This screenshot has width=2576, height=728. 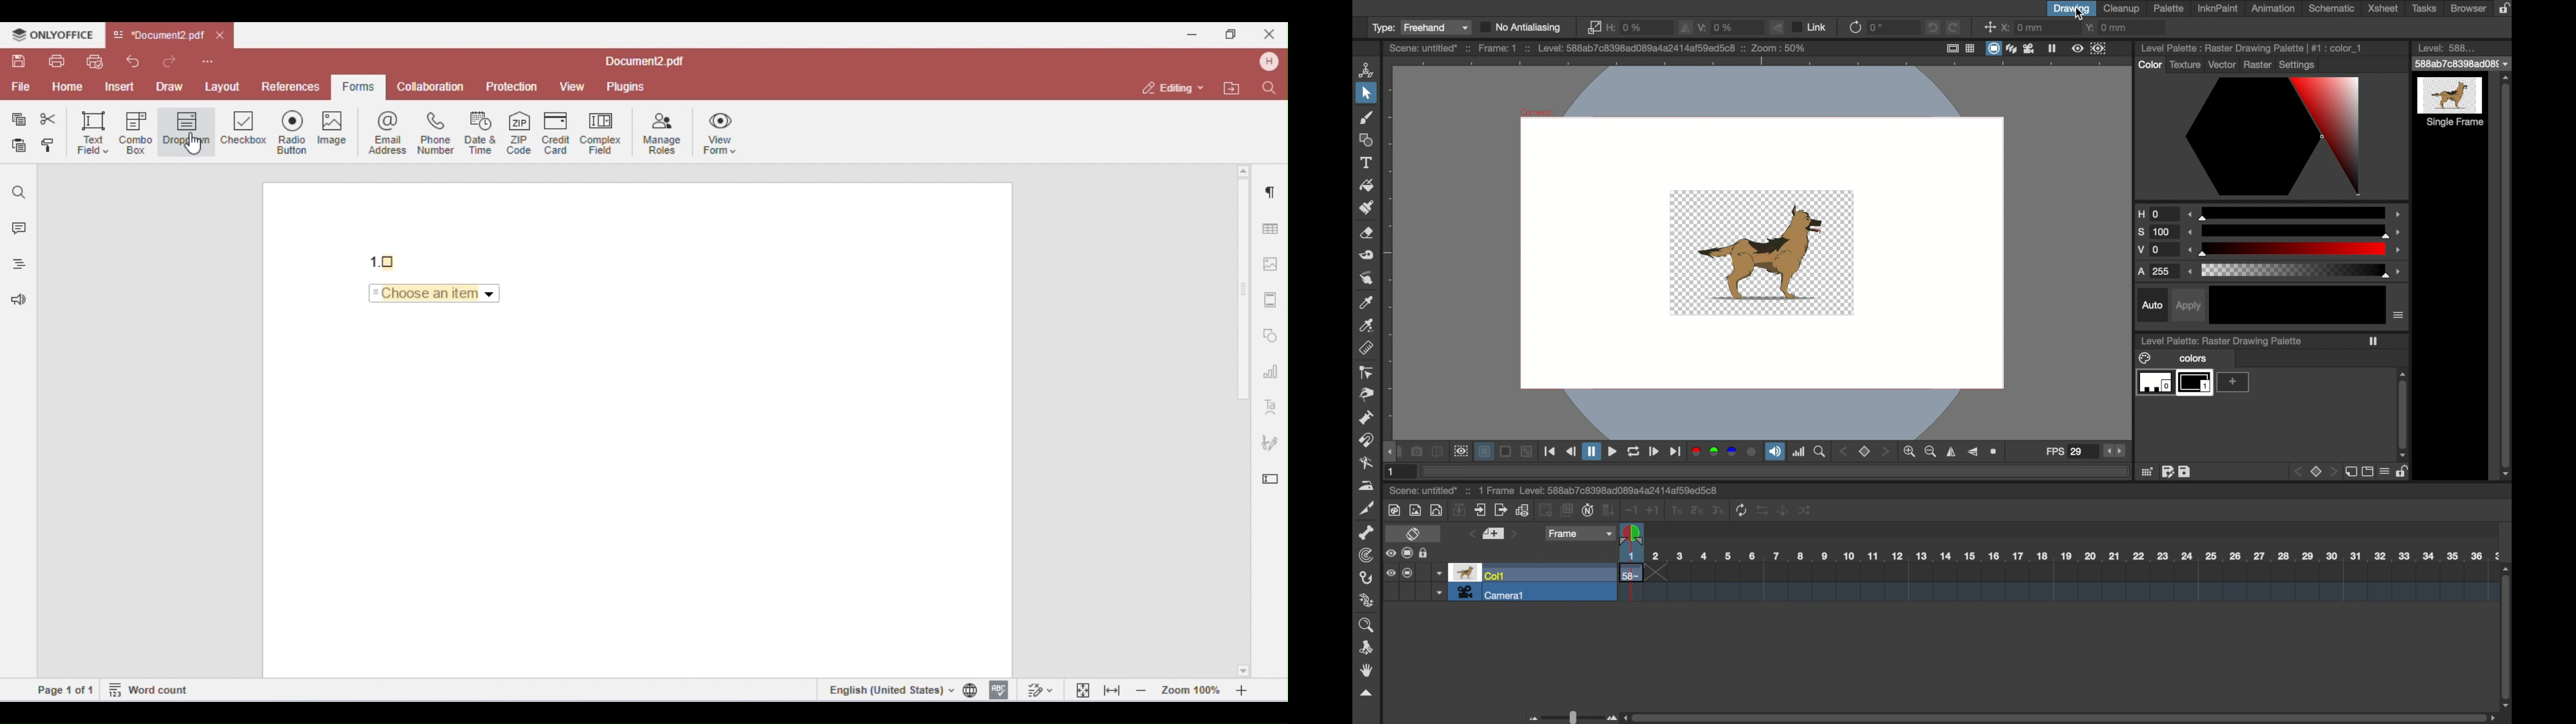 What do you see at coordinates (1365, 278) in the screenshot?
I see `finger tool` at bounding box center [1365, 278].